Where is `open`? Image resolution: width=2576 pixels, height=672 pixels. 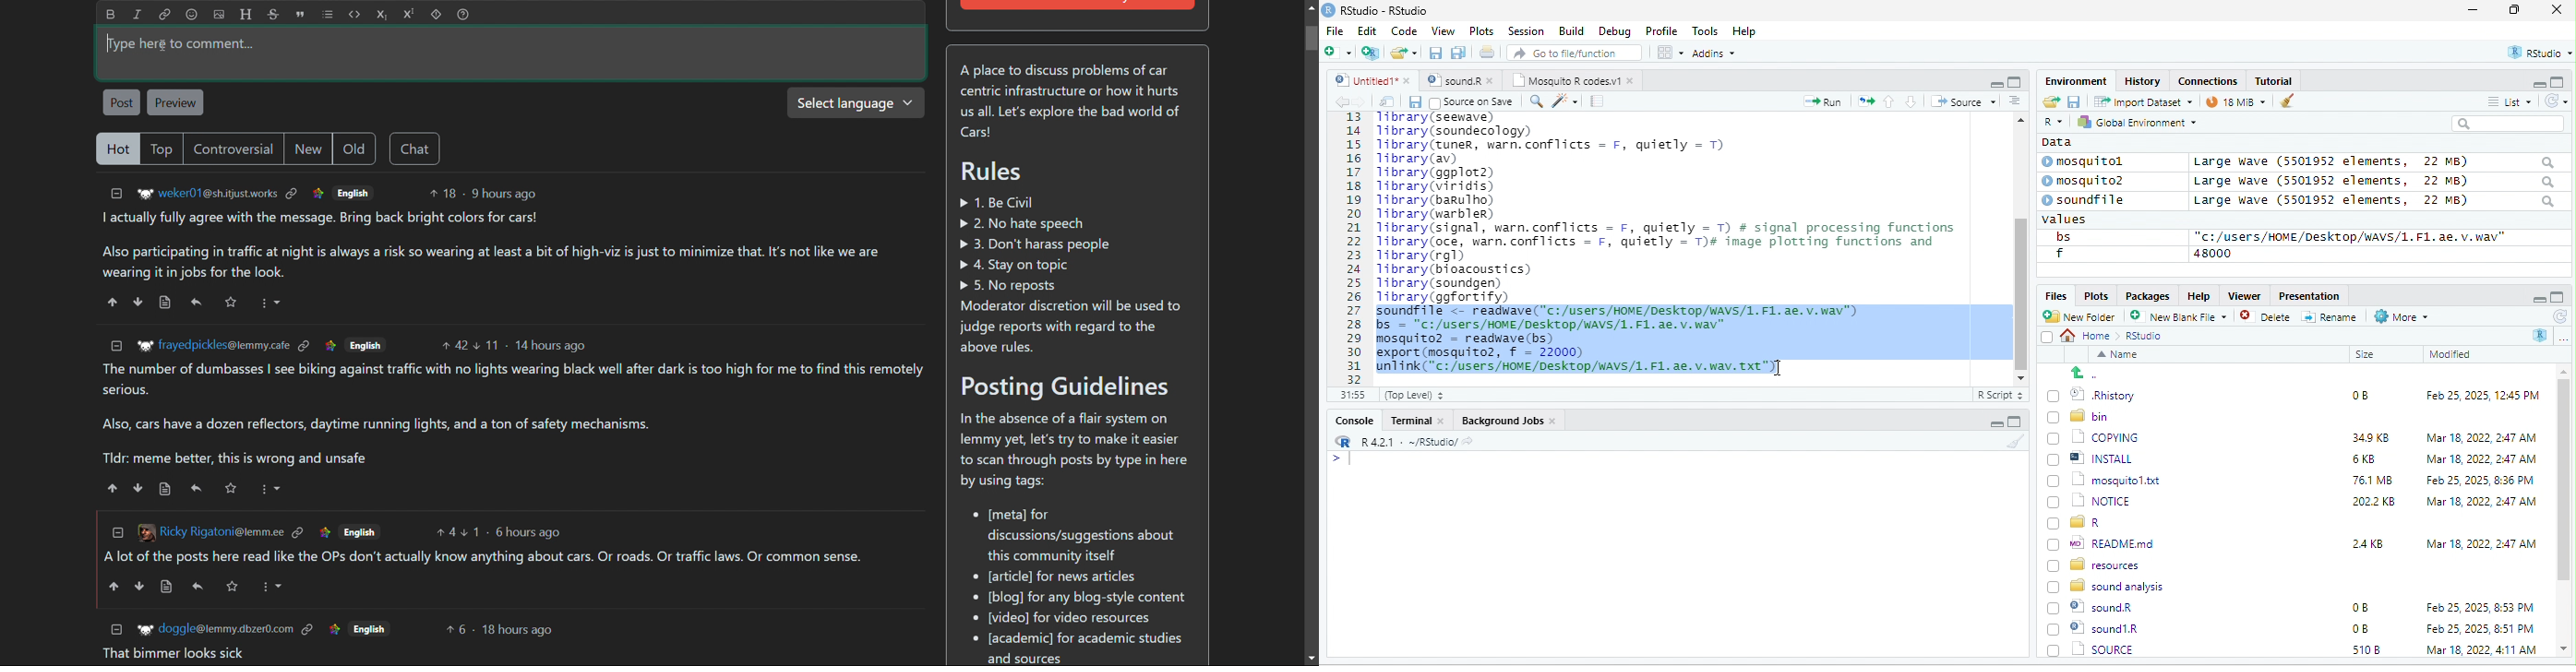 open is located at coordinates (1866, 100).